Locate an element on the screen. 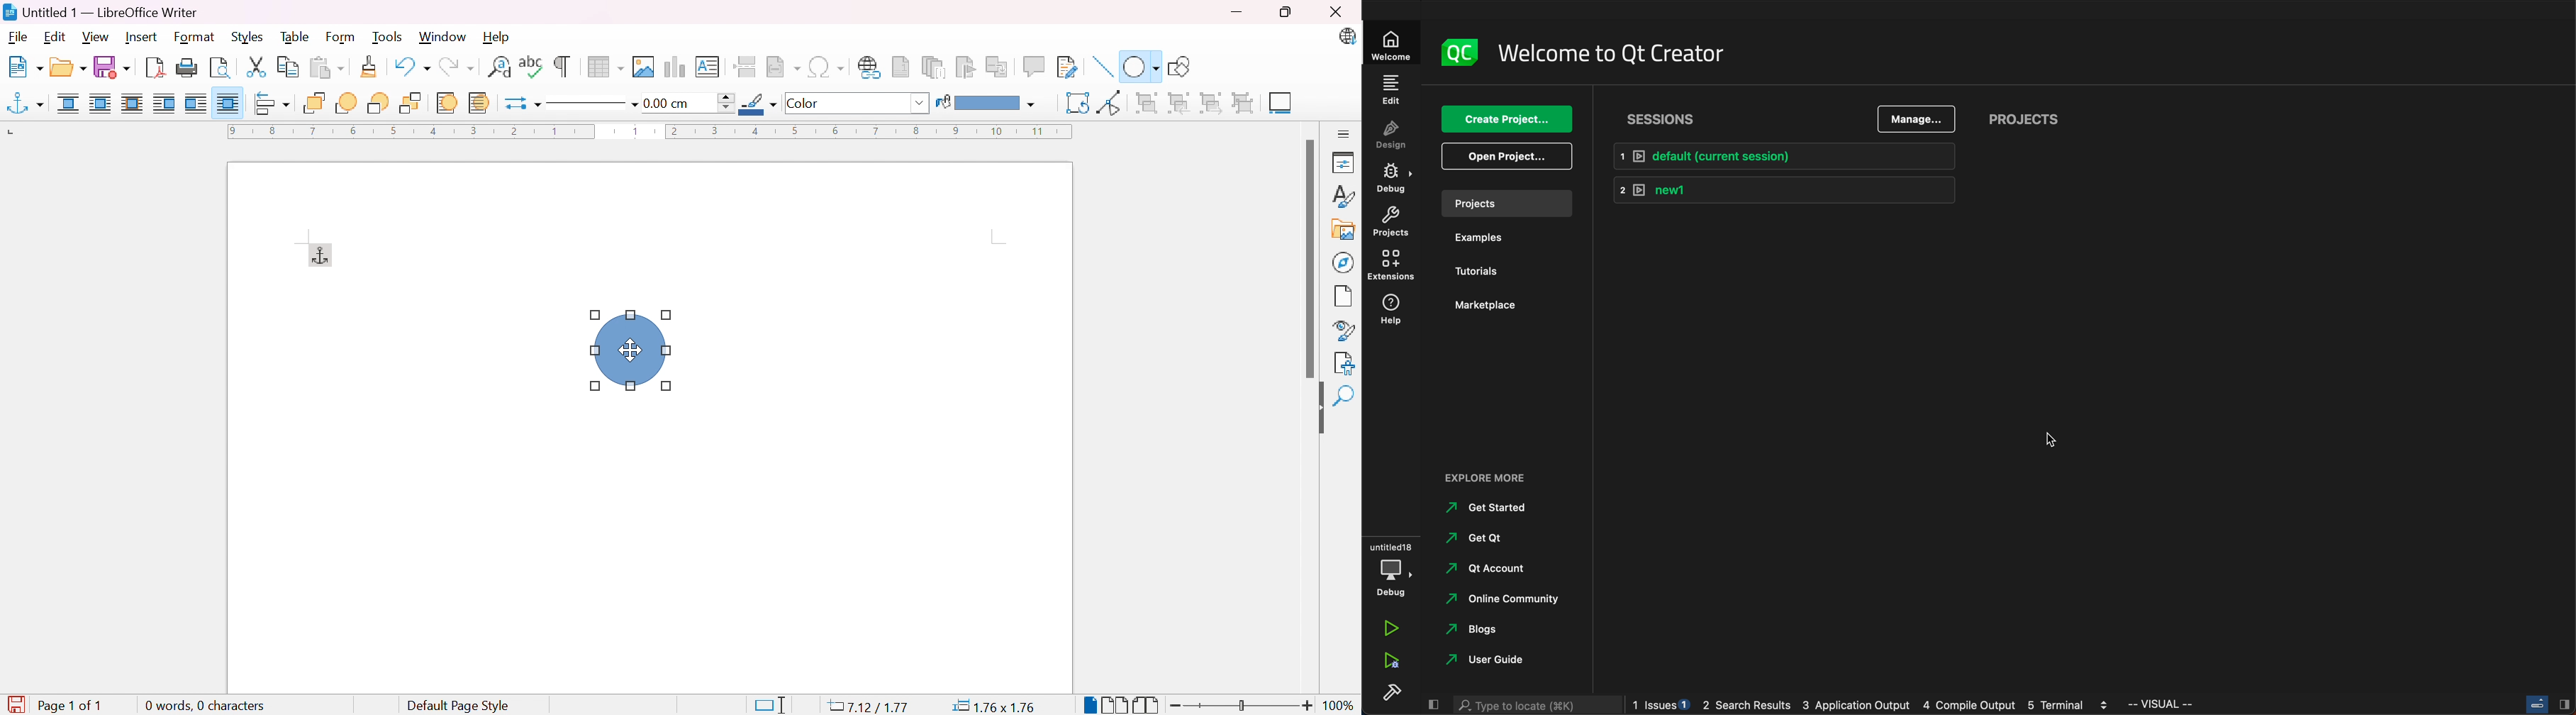  Page 1 of 1 is located at coordinates (76, 705).